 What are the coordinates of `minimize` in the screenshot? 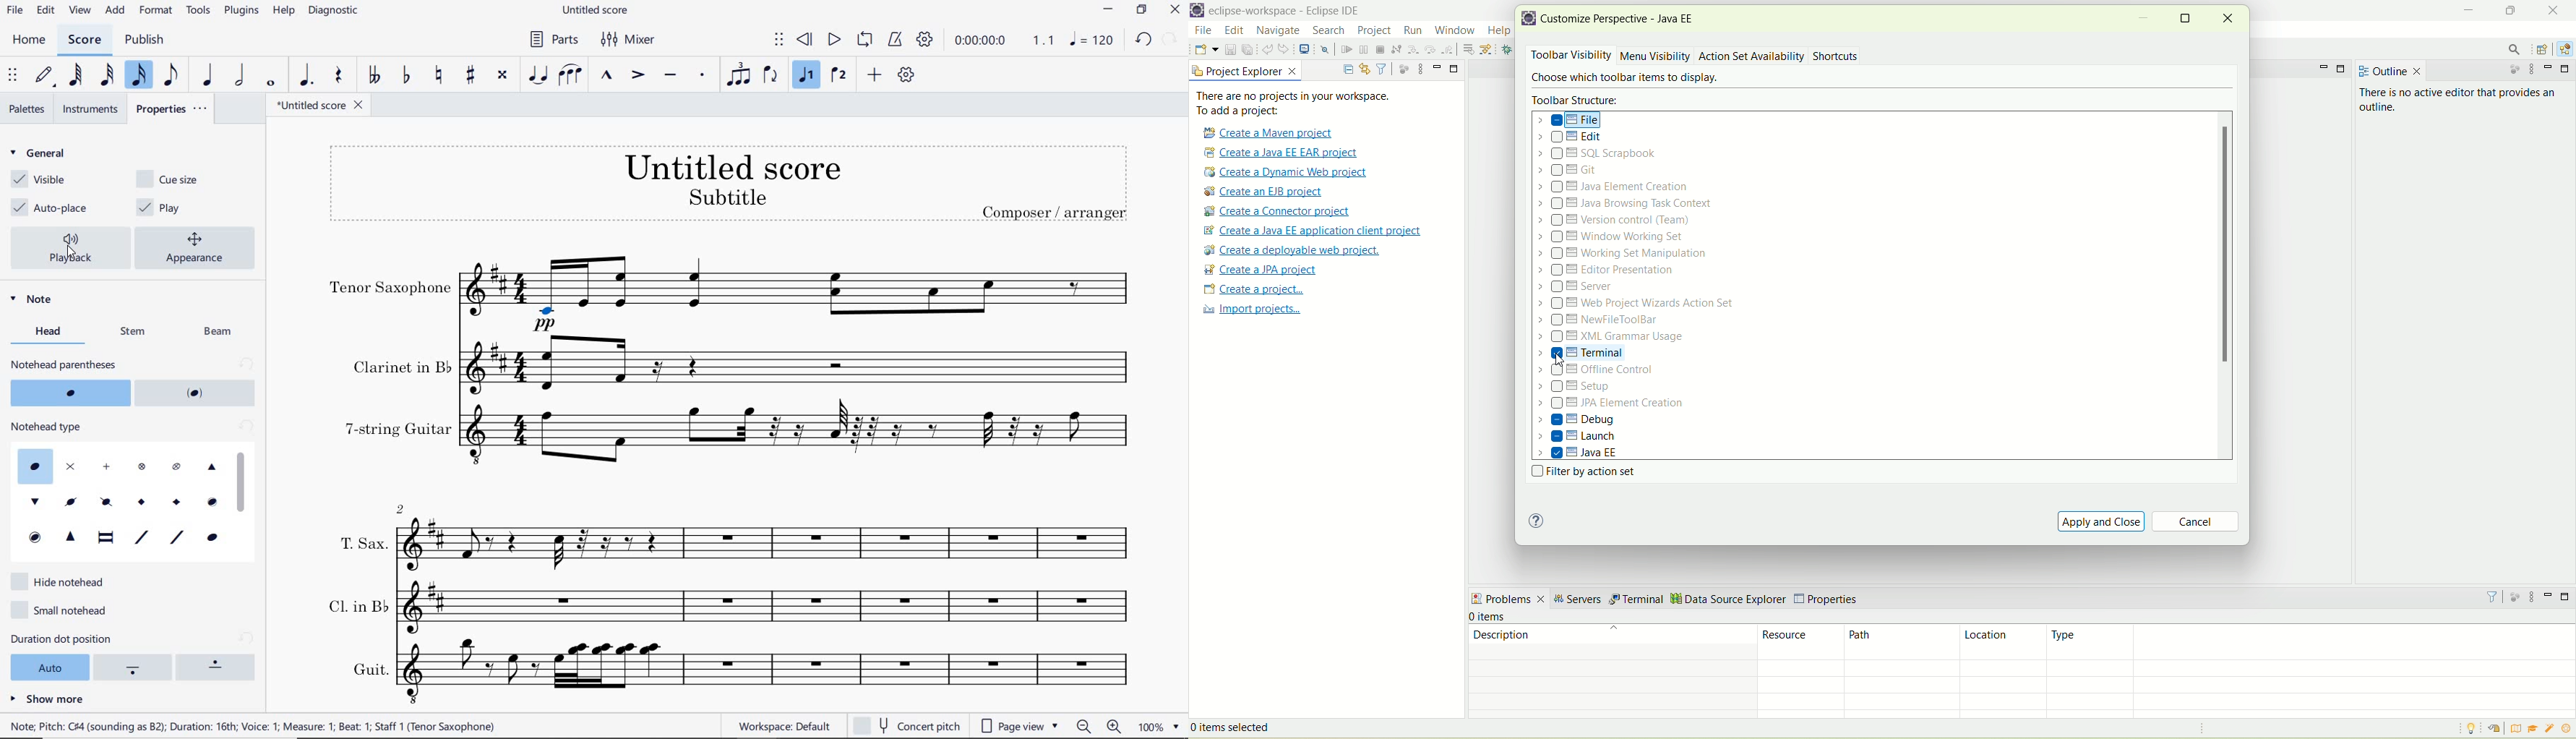 It's located at (2144, 21).